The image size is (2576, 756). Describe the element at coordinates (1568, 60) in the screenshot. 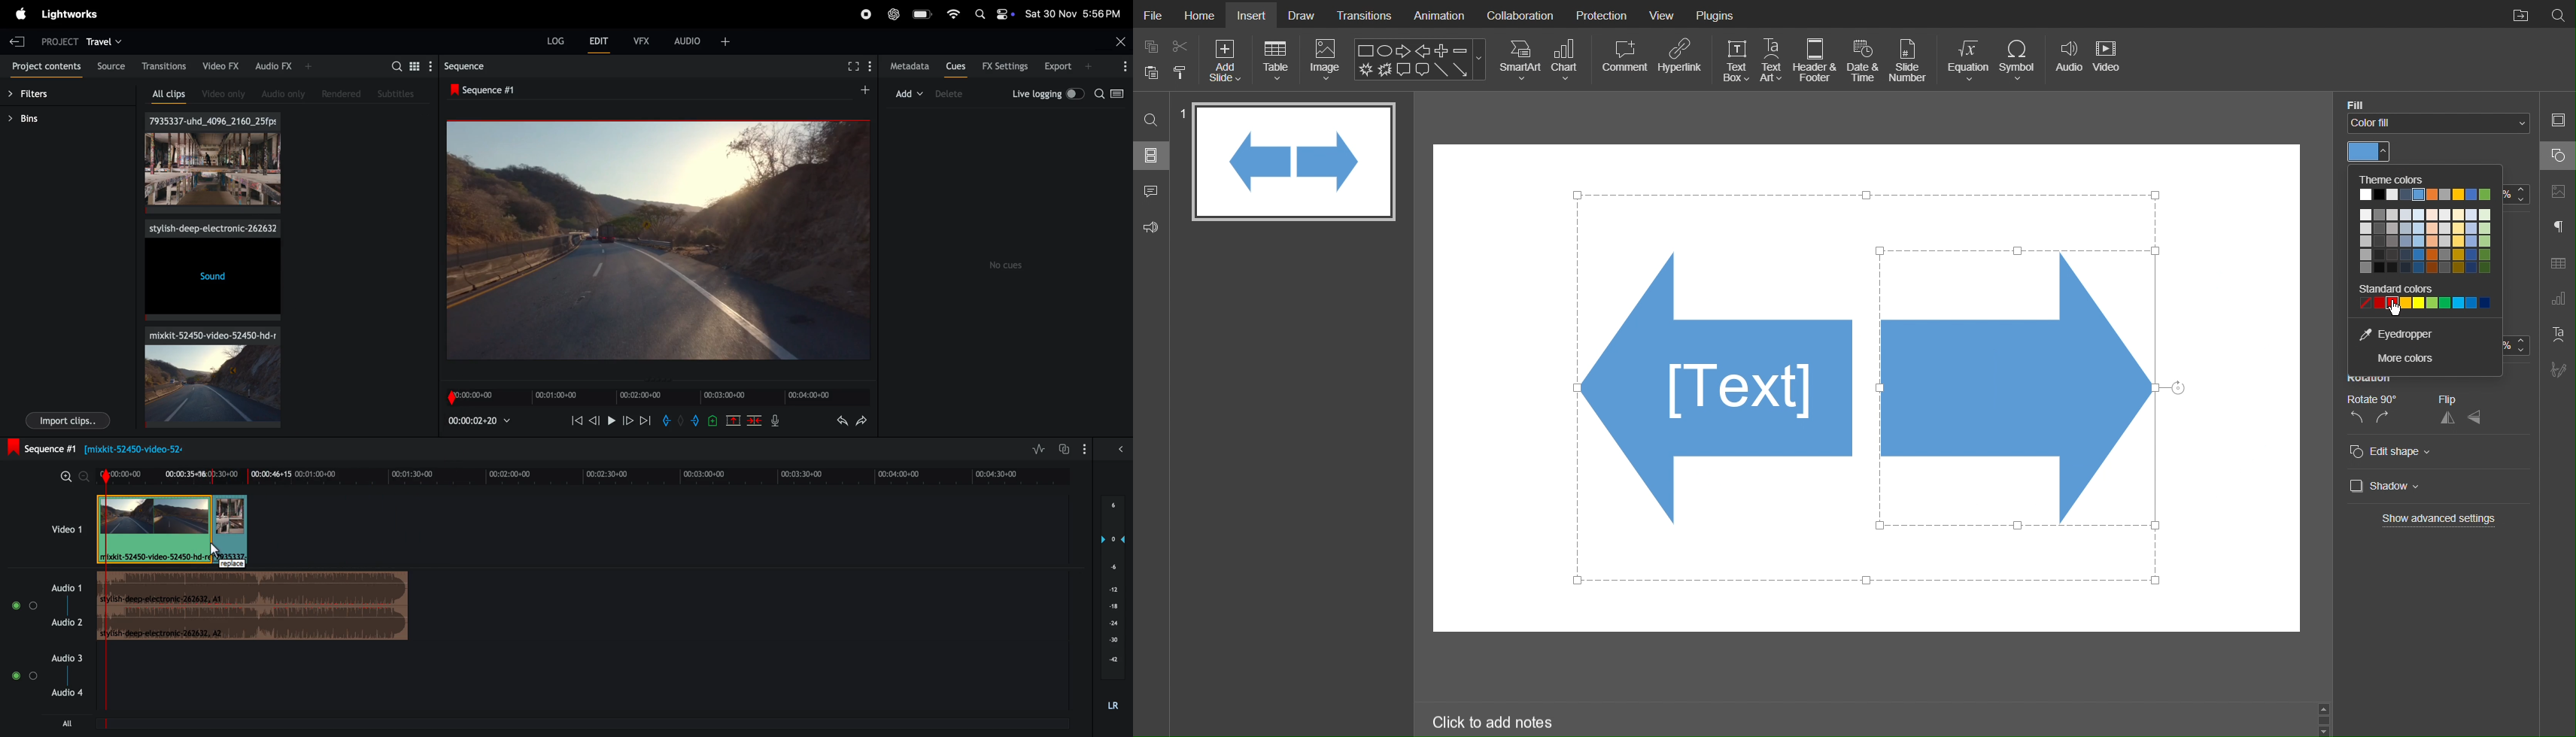

I see `Chart` at that location.